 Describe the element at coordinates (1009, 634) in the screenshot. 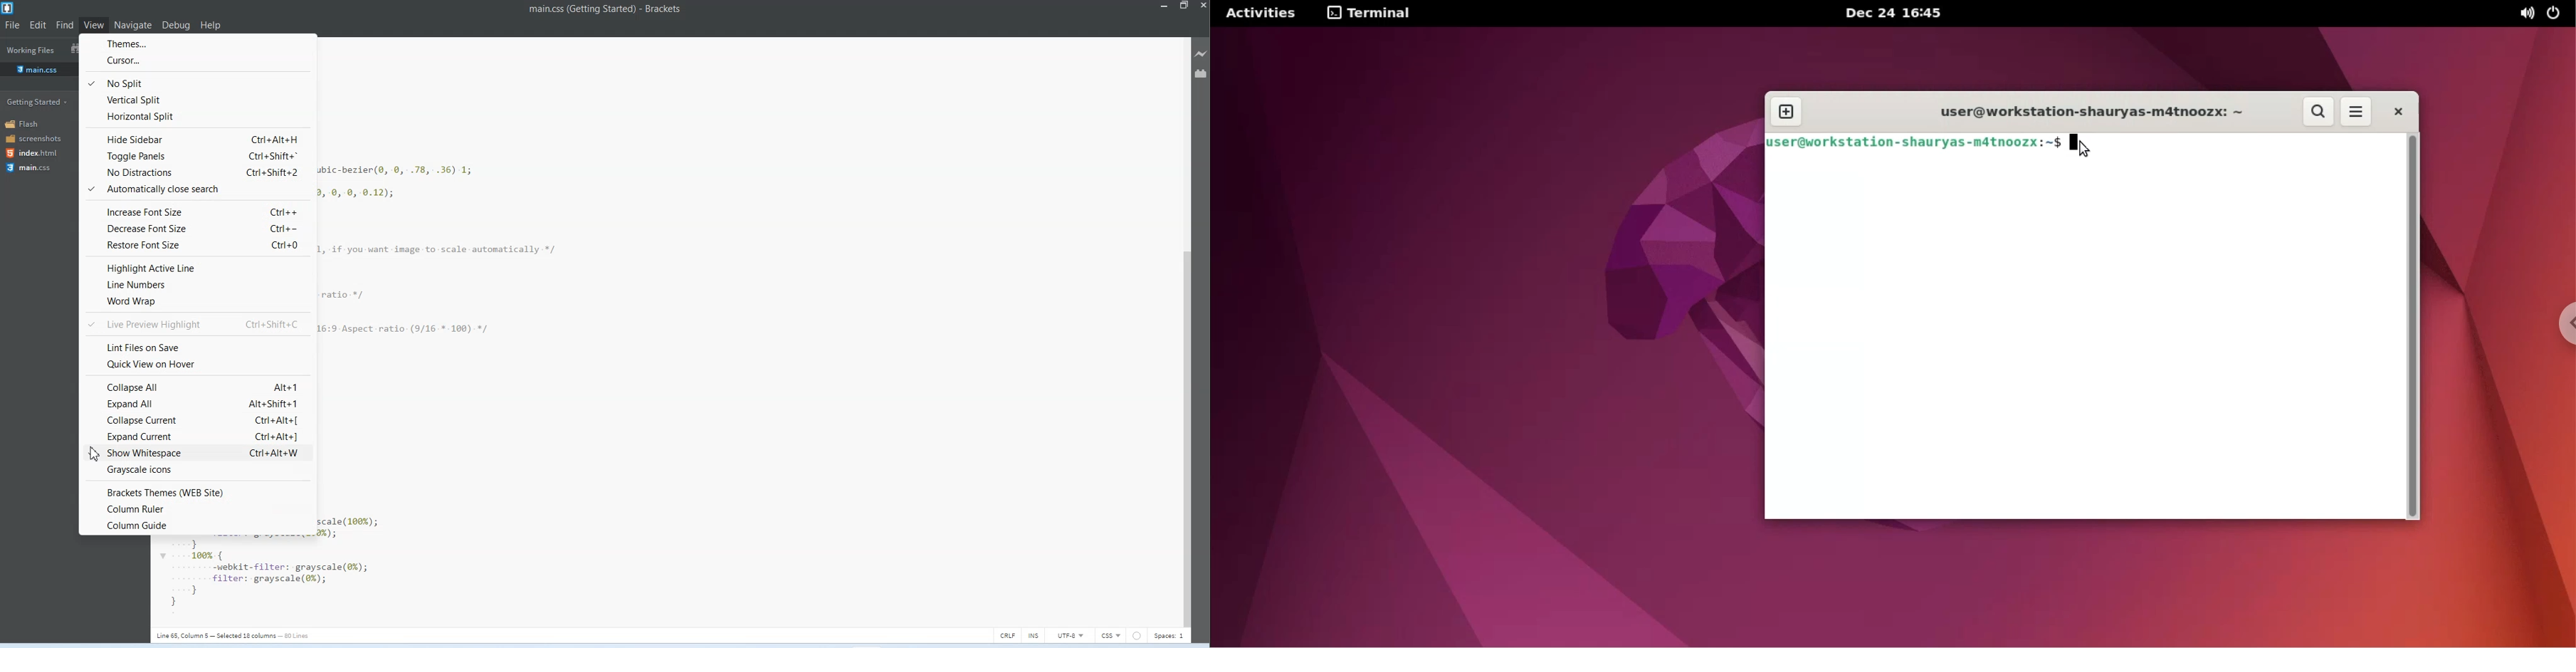

I see `CRLF` at that location.